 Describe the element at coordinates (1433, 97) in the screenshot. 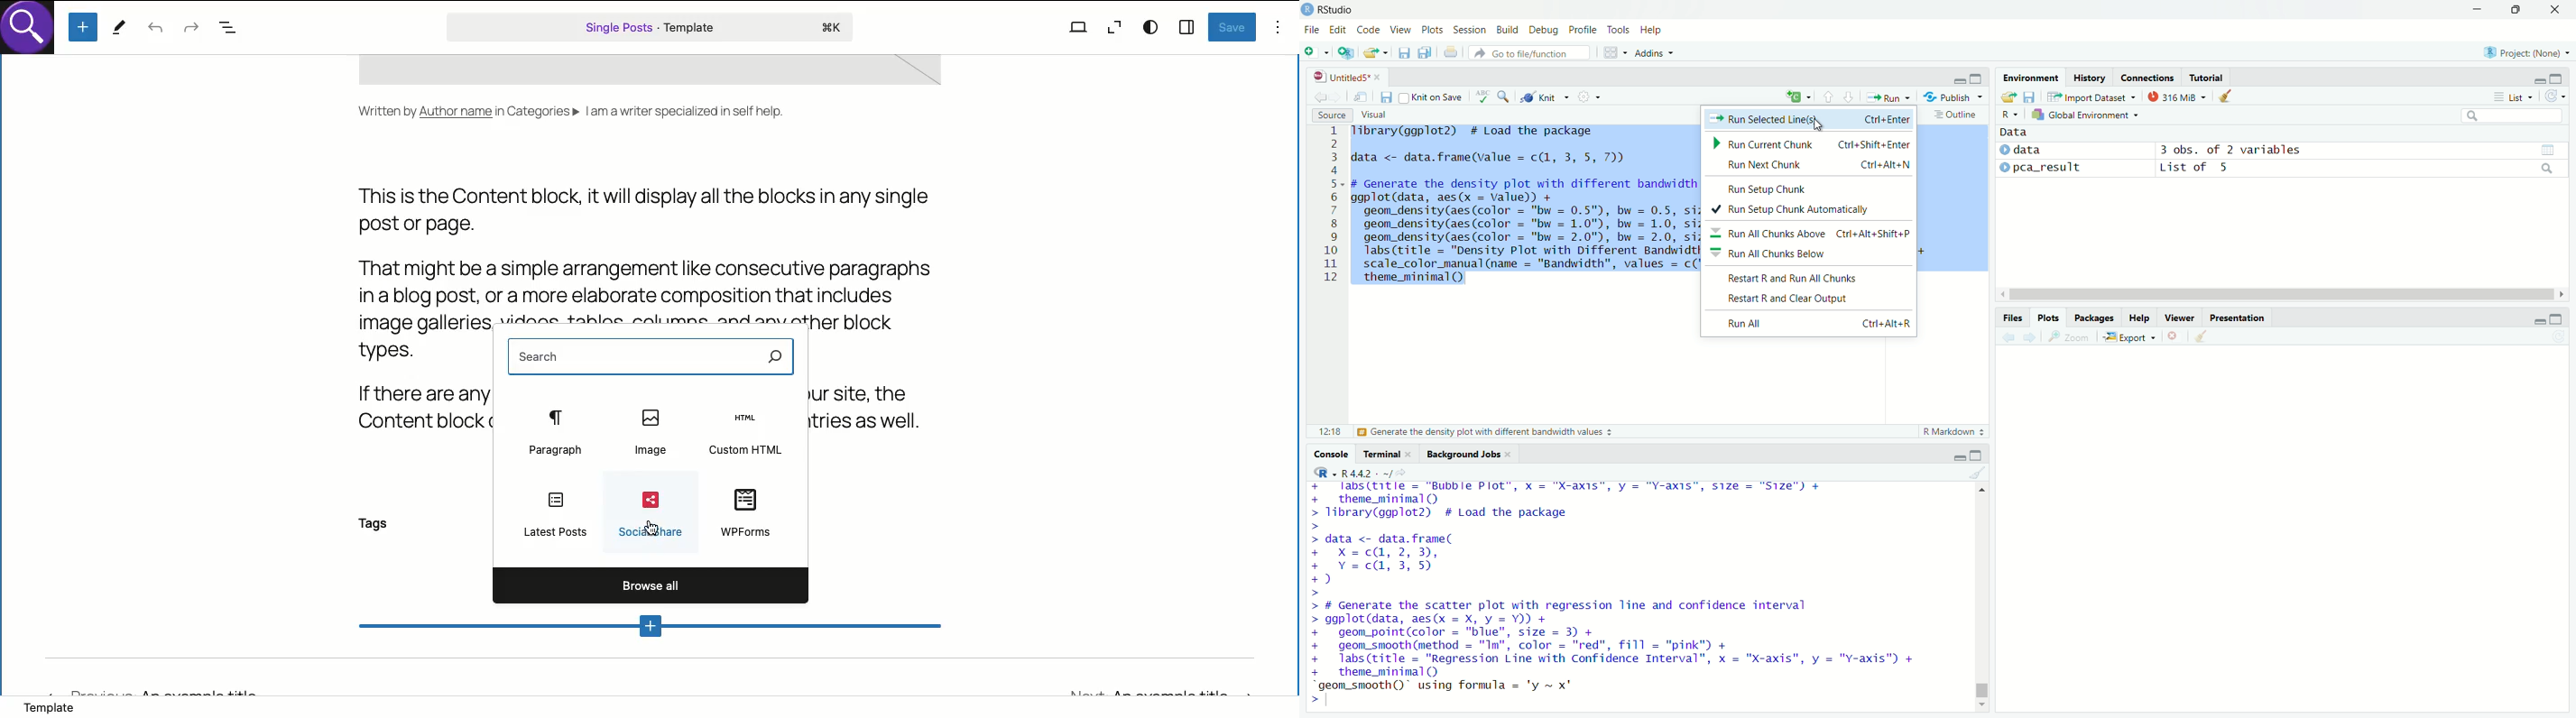

I see `Knit on Save` at that location.